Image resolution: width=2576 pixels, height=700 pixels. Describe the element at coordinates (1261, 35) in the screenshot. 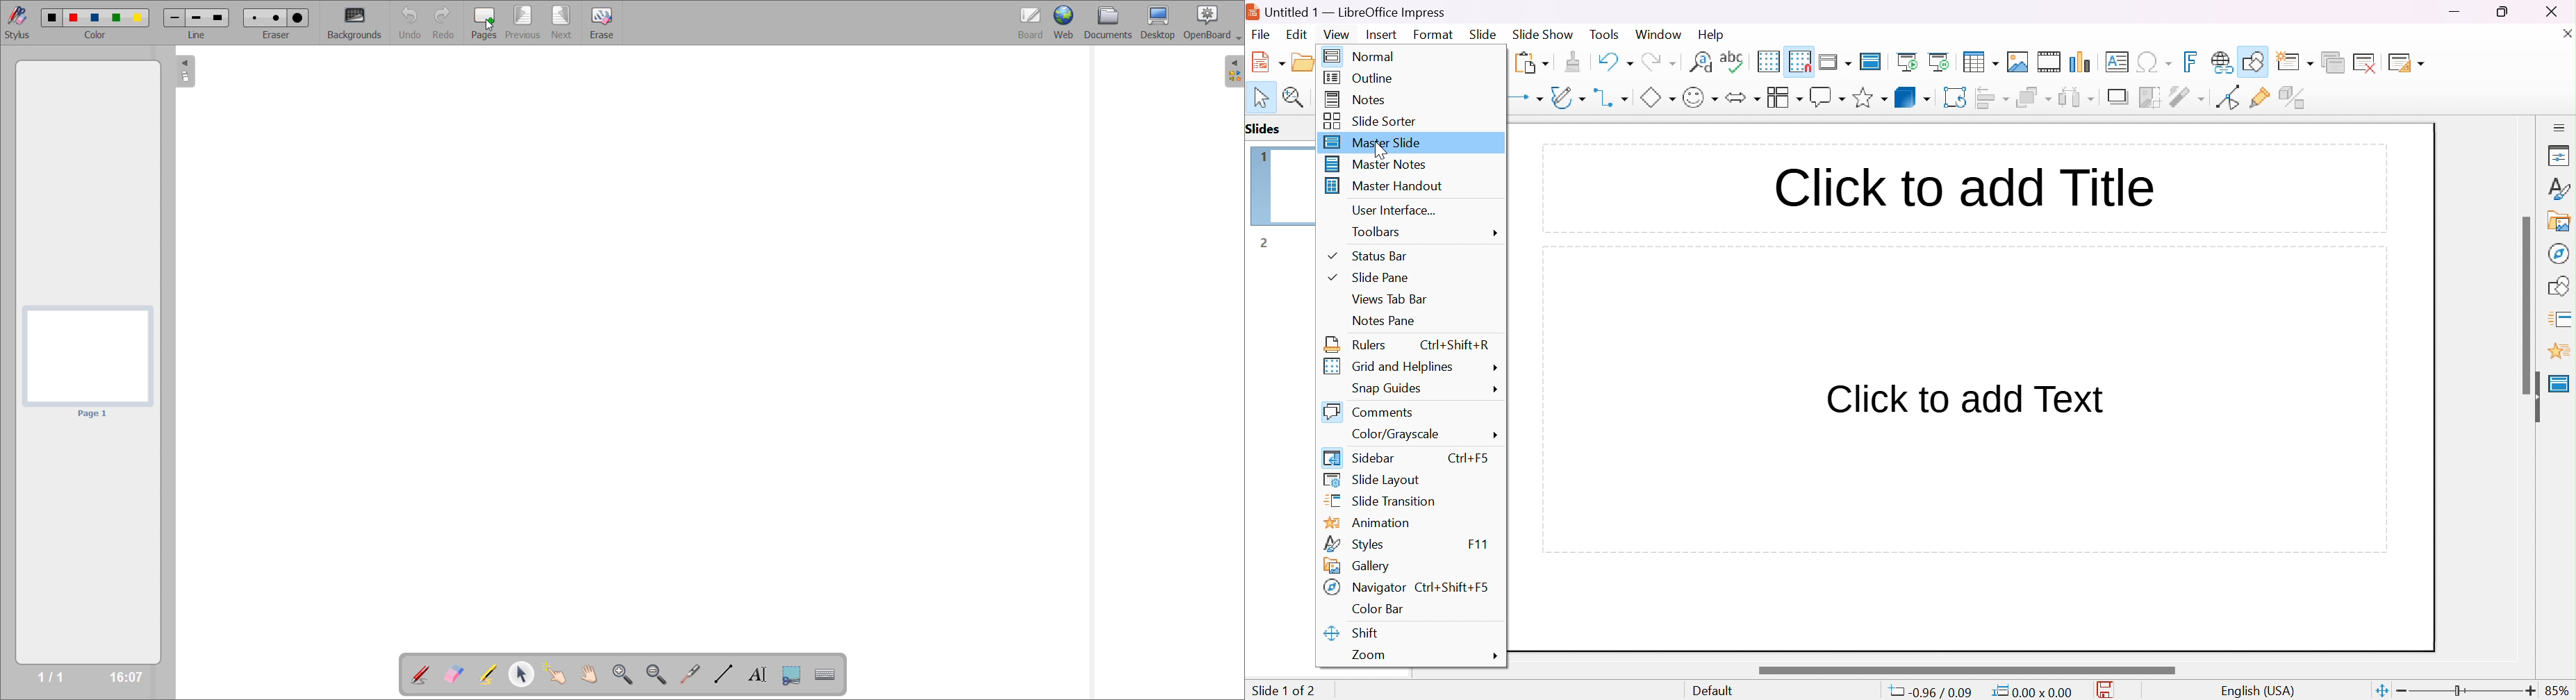

I see `file` at that location.